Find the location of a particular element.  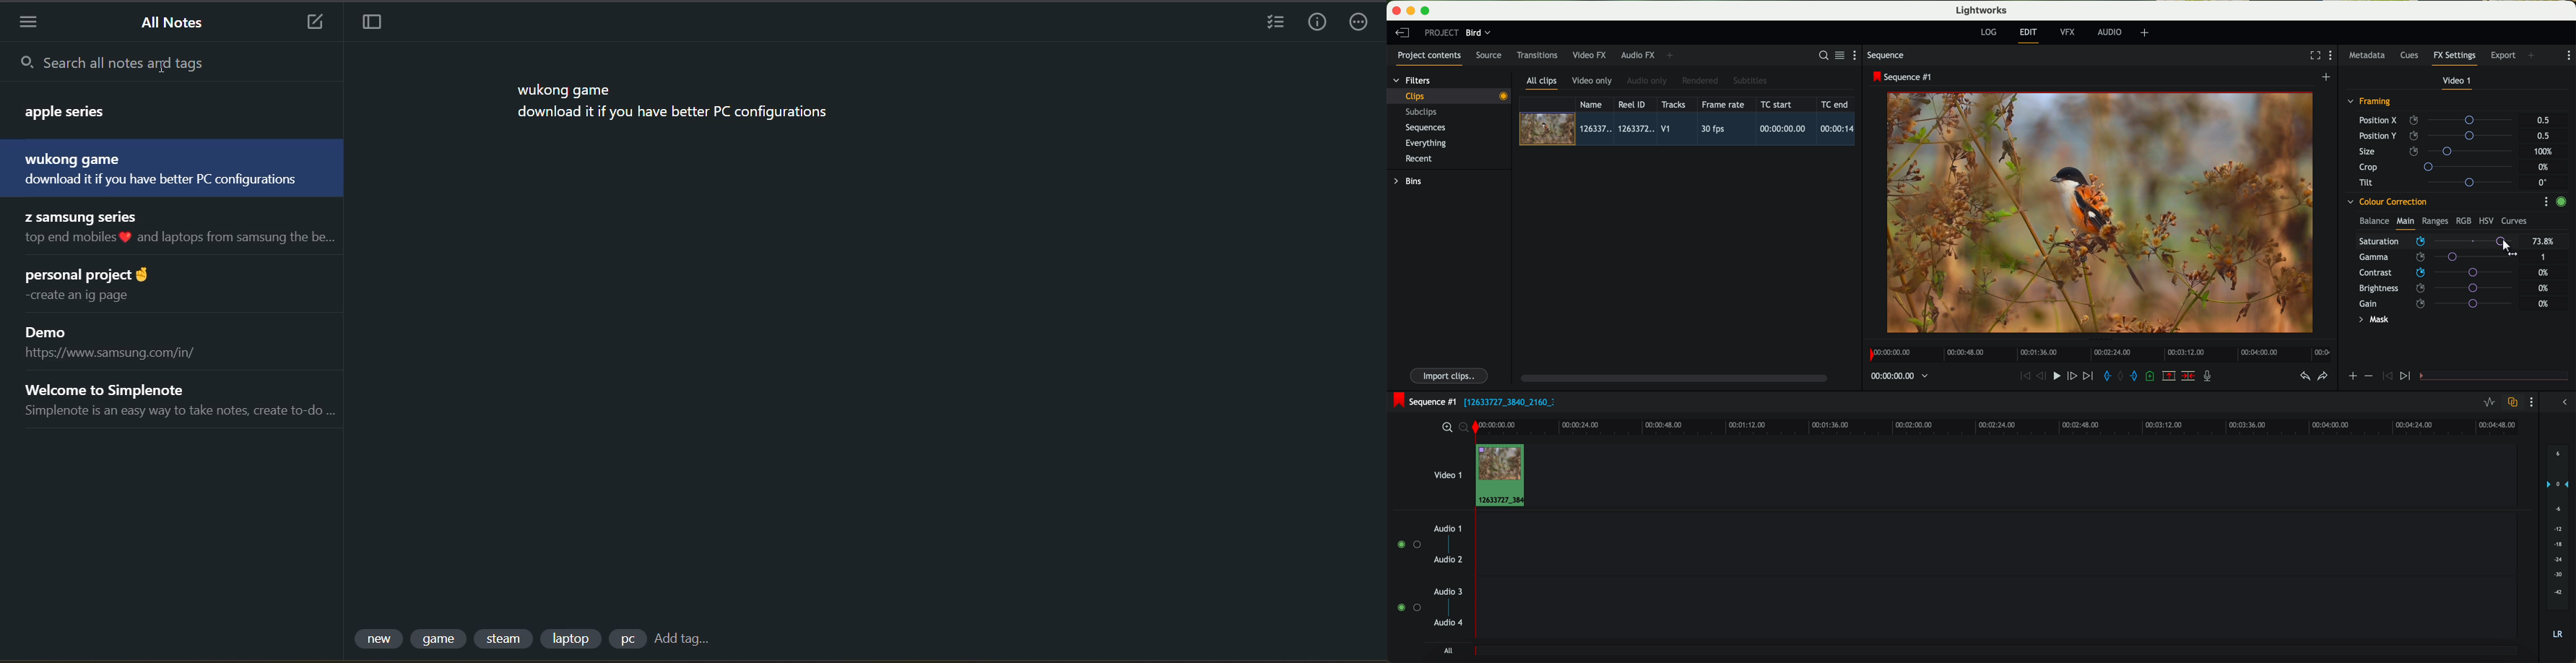

mask is located at coordinates (2373, 321).